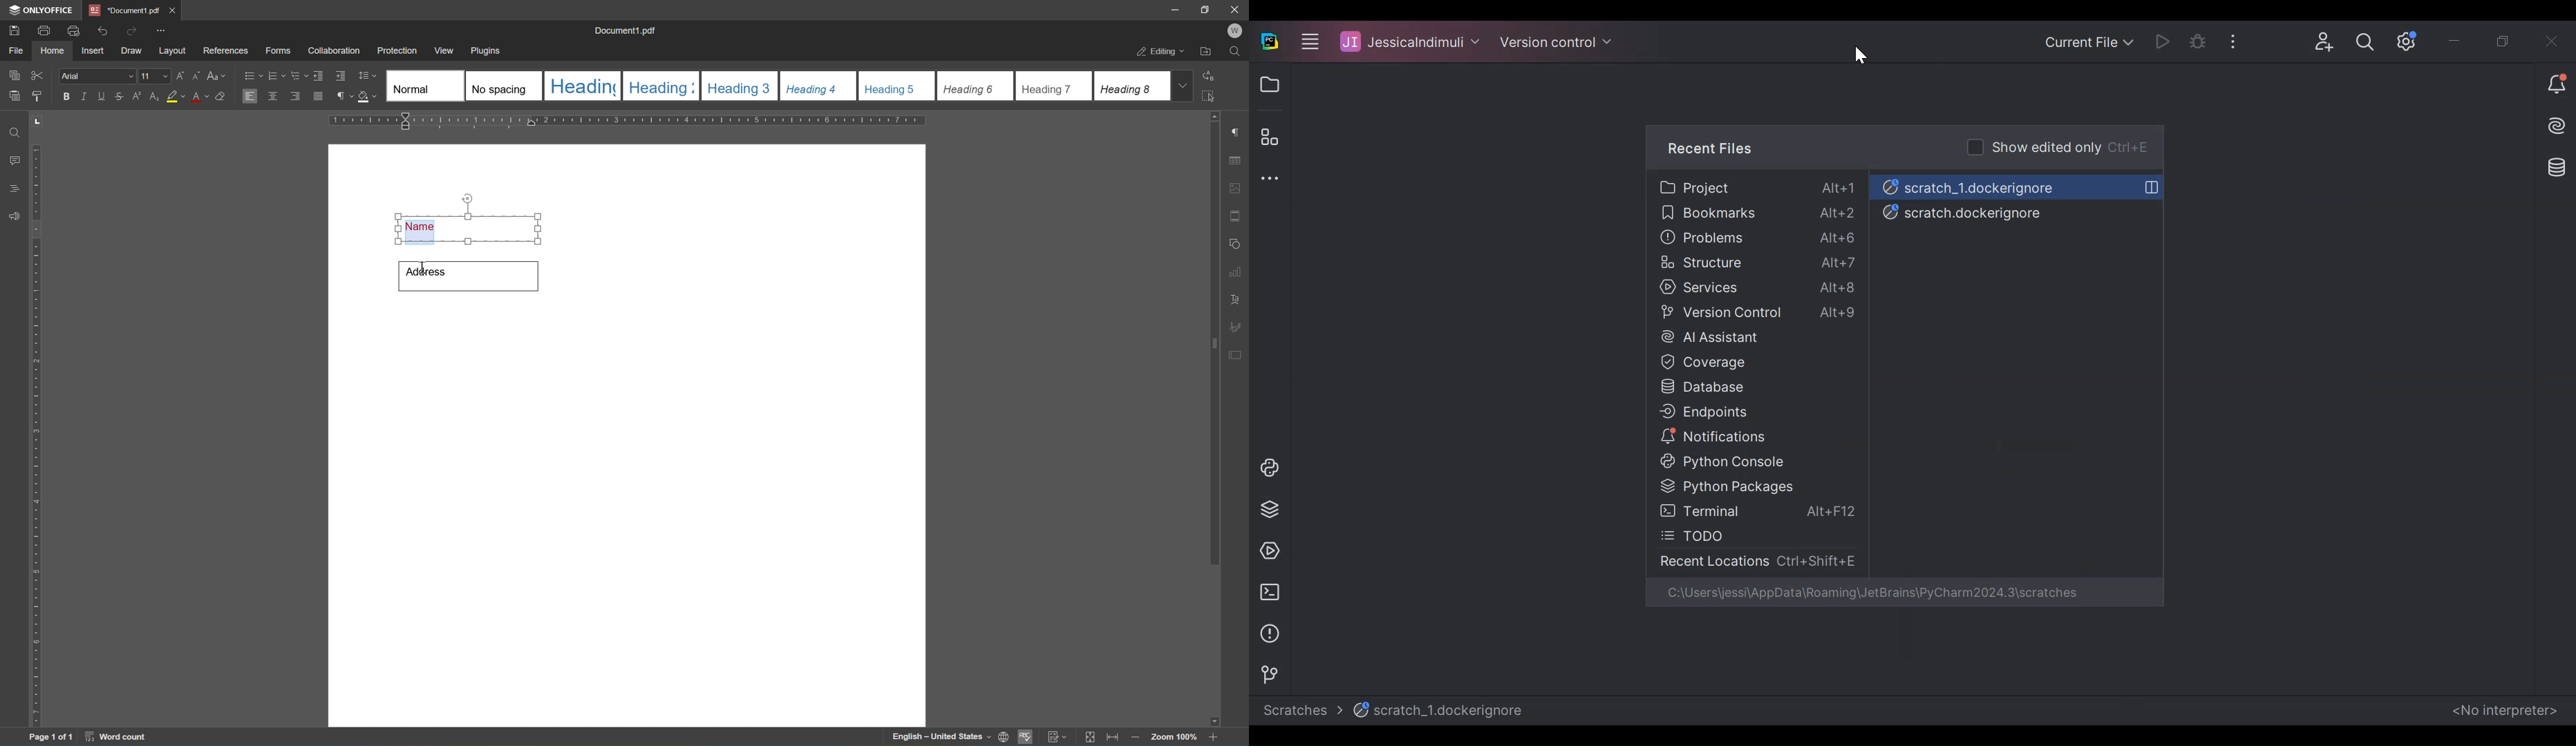 This screenshot has height=756, width=2576. Describe the element at coordinates (1090, 738) in the screenshot. I see `fit to page` at that location.